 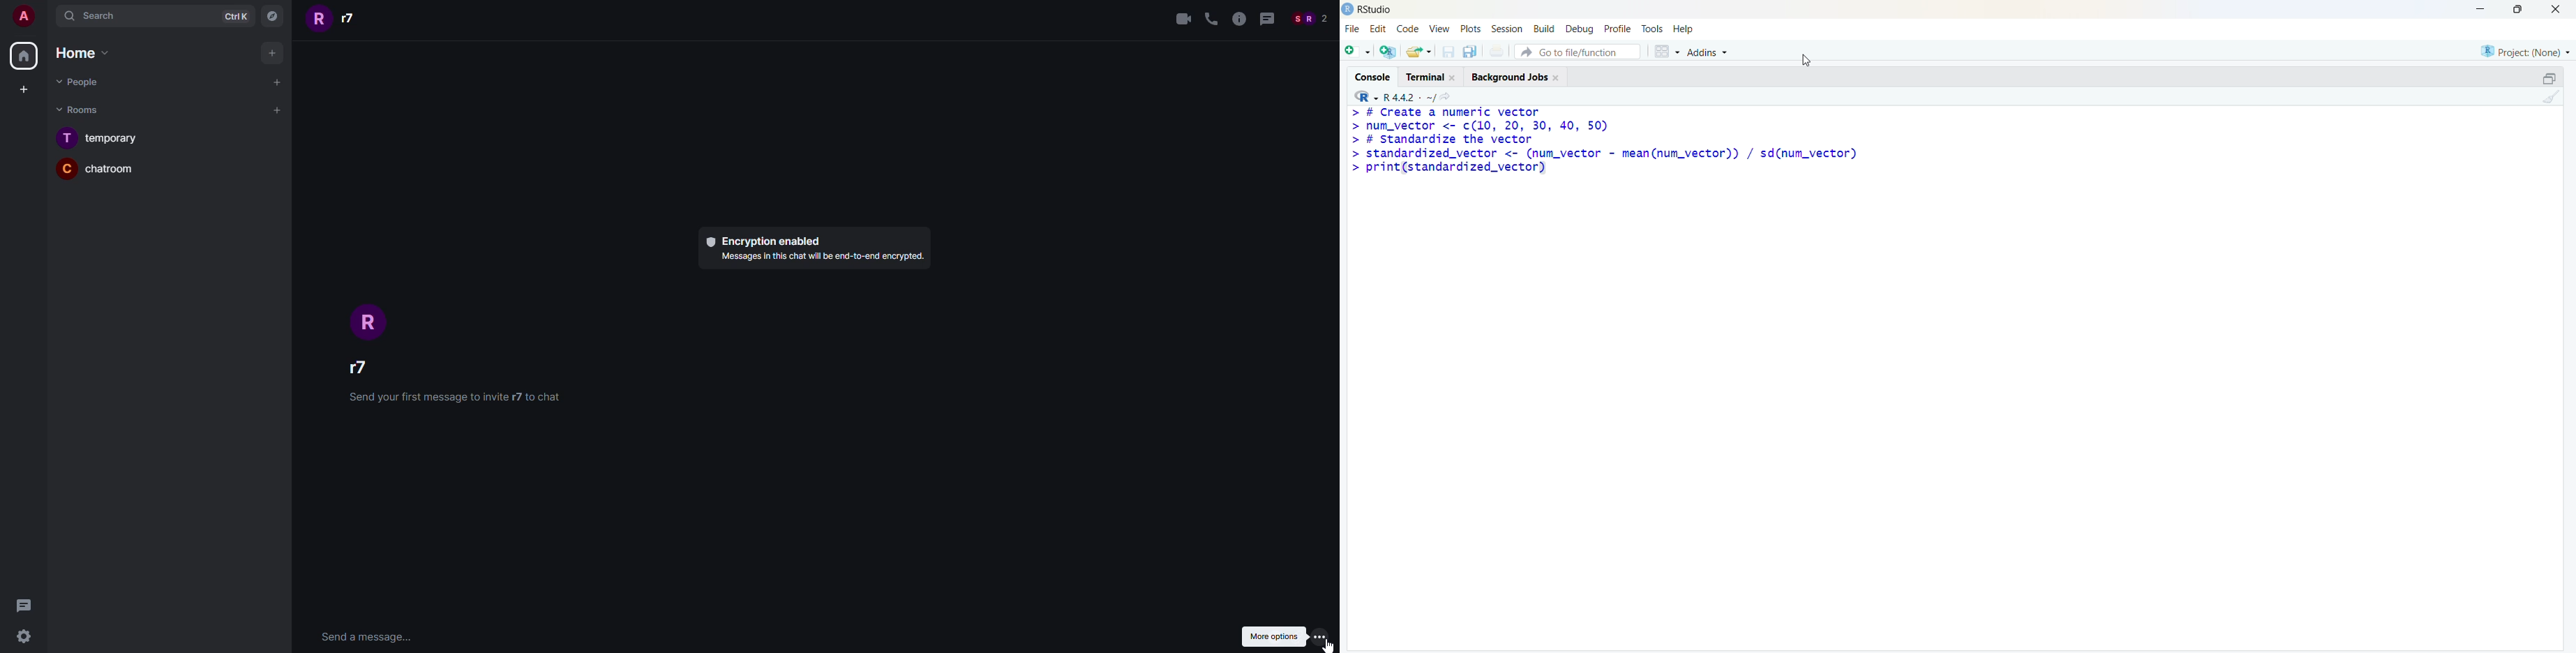 I want to click on clicking more options, so click(x=1320, y=637).